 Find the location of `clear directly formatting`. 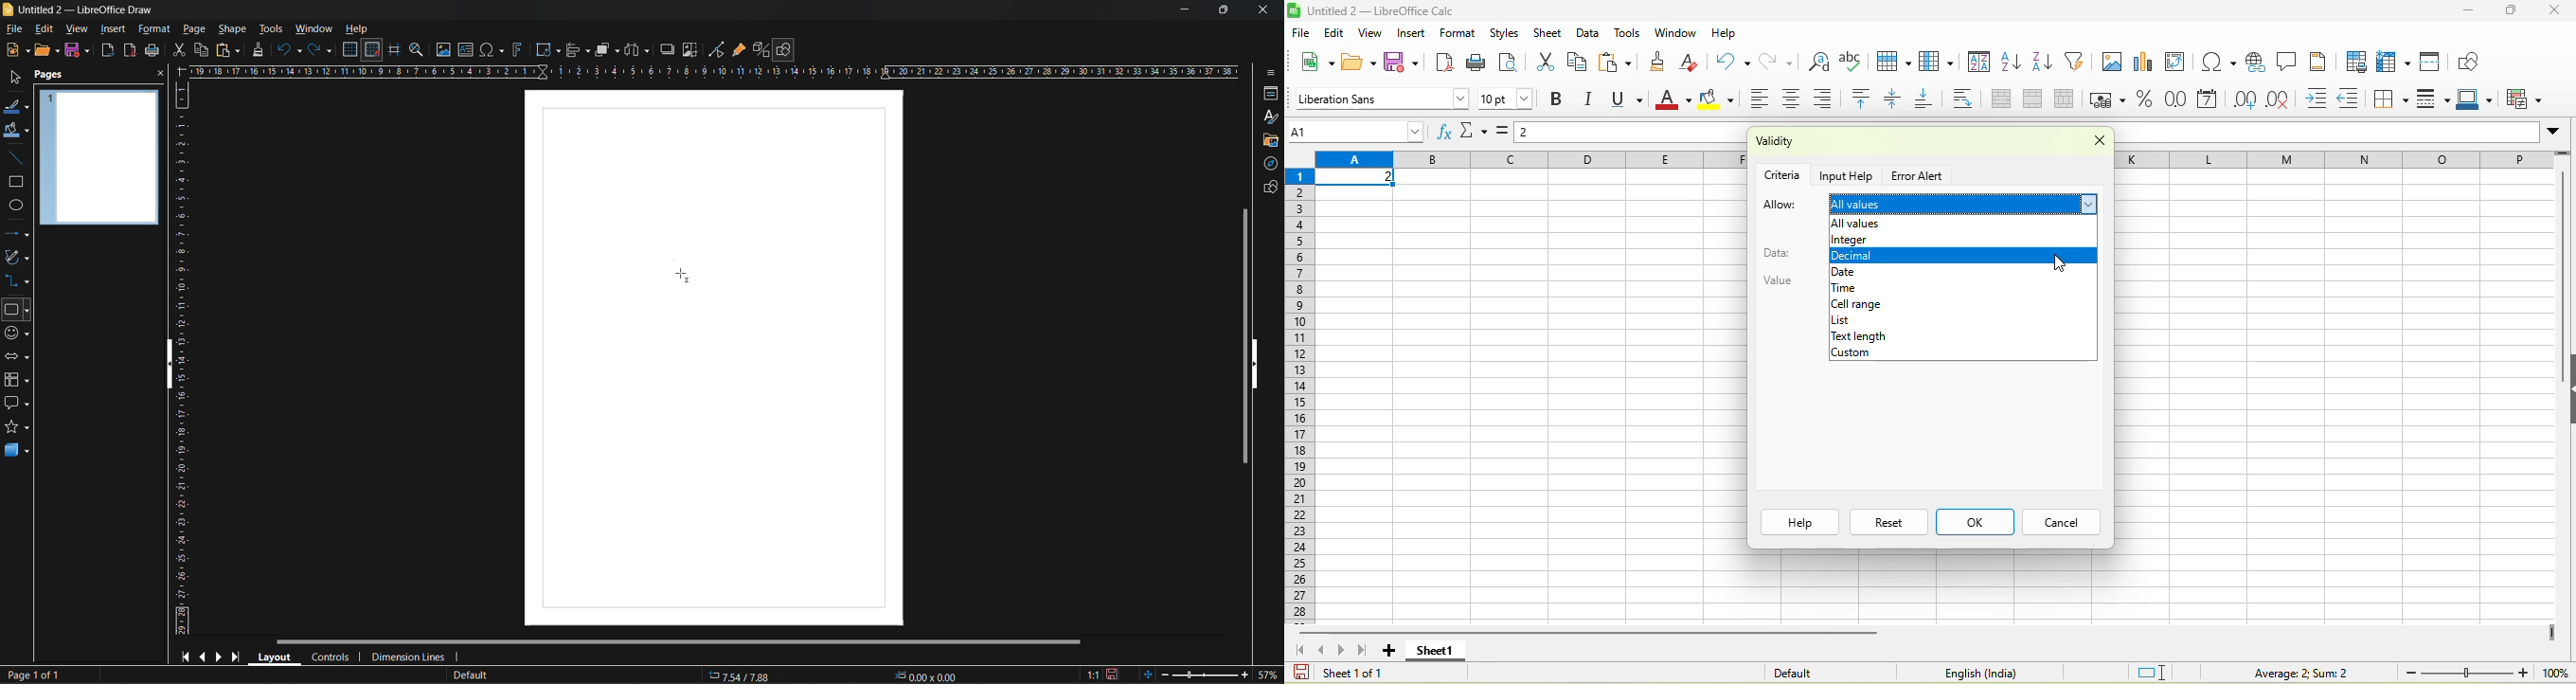

clear directly formatting is located at coordinates (1693, 63).